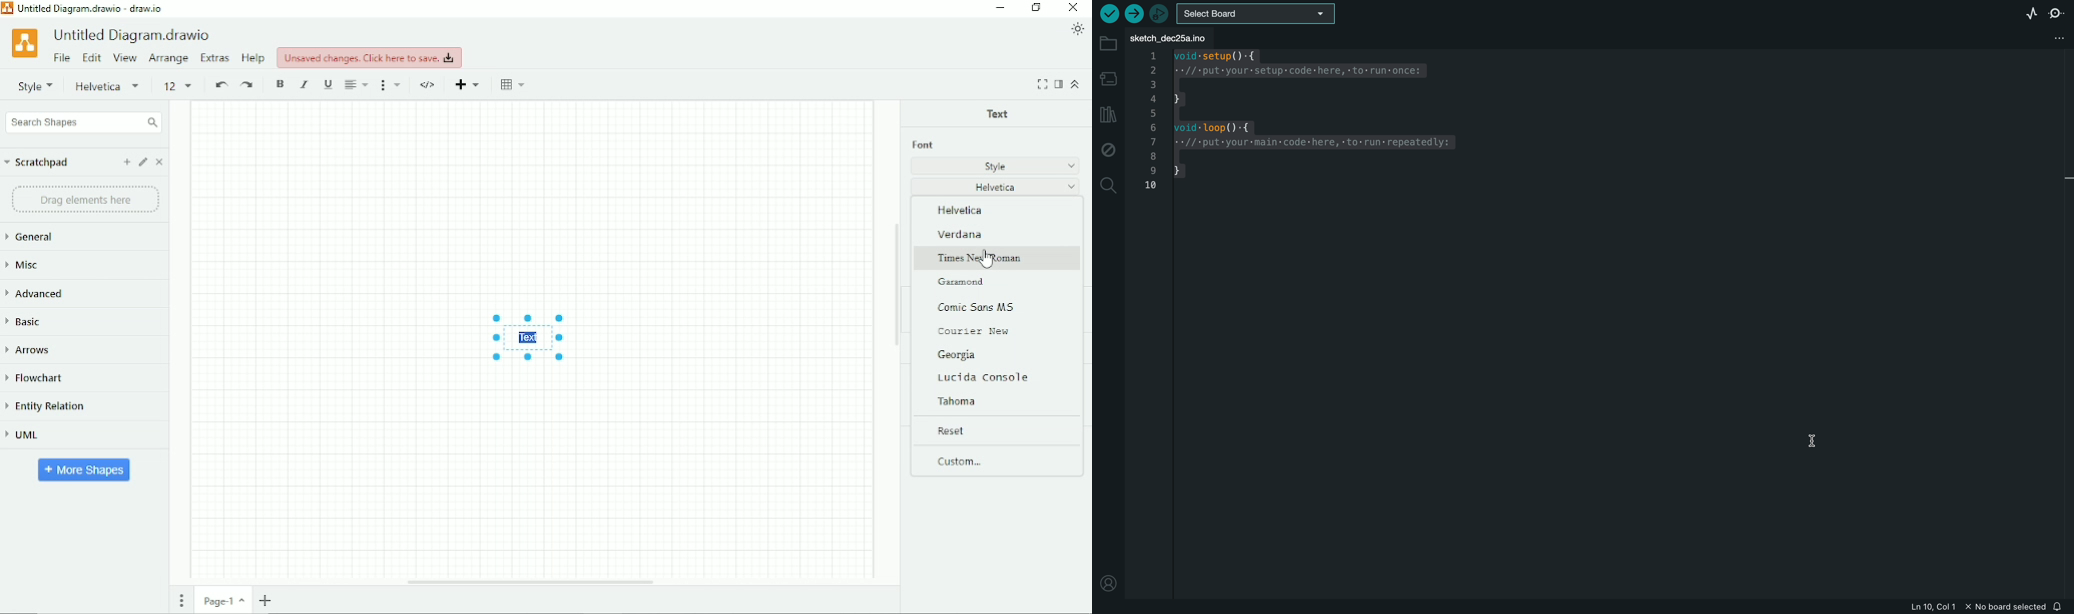 This screenshot has height=616, width=2100. Describe the element at coordinates (1108, 149) in the screenshot. I see `debug` at that location.